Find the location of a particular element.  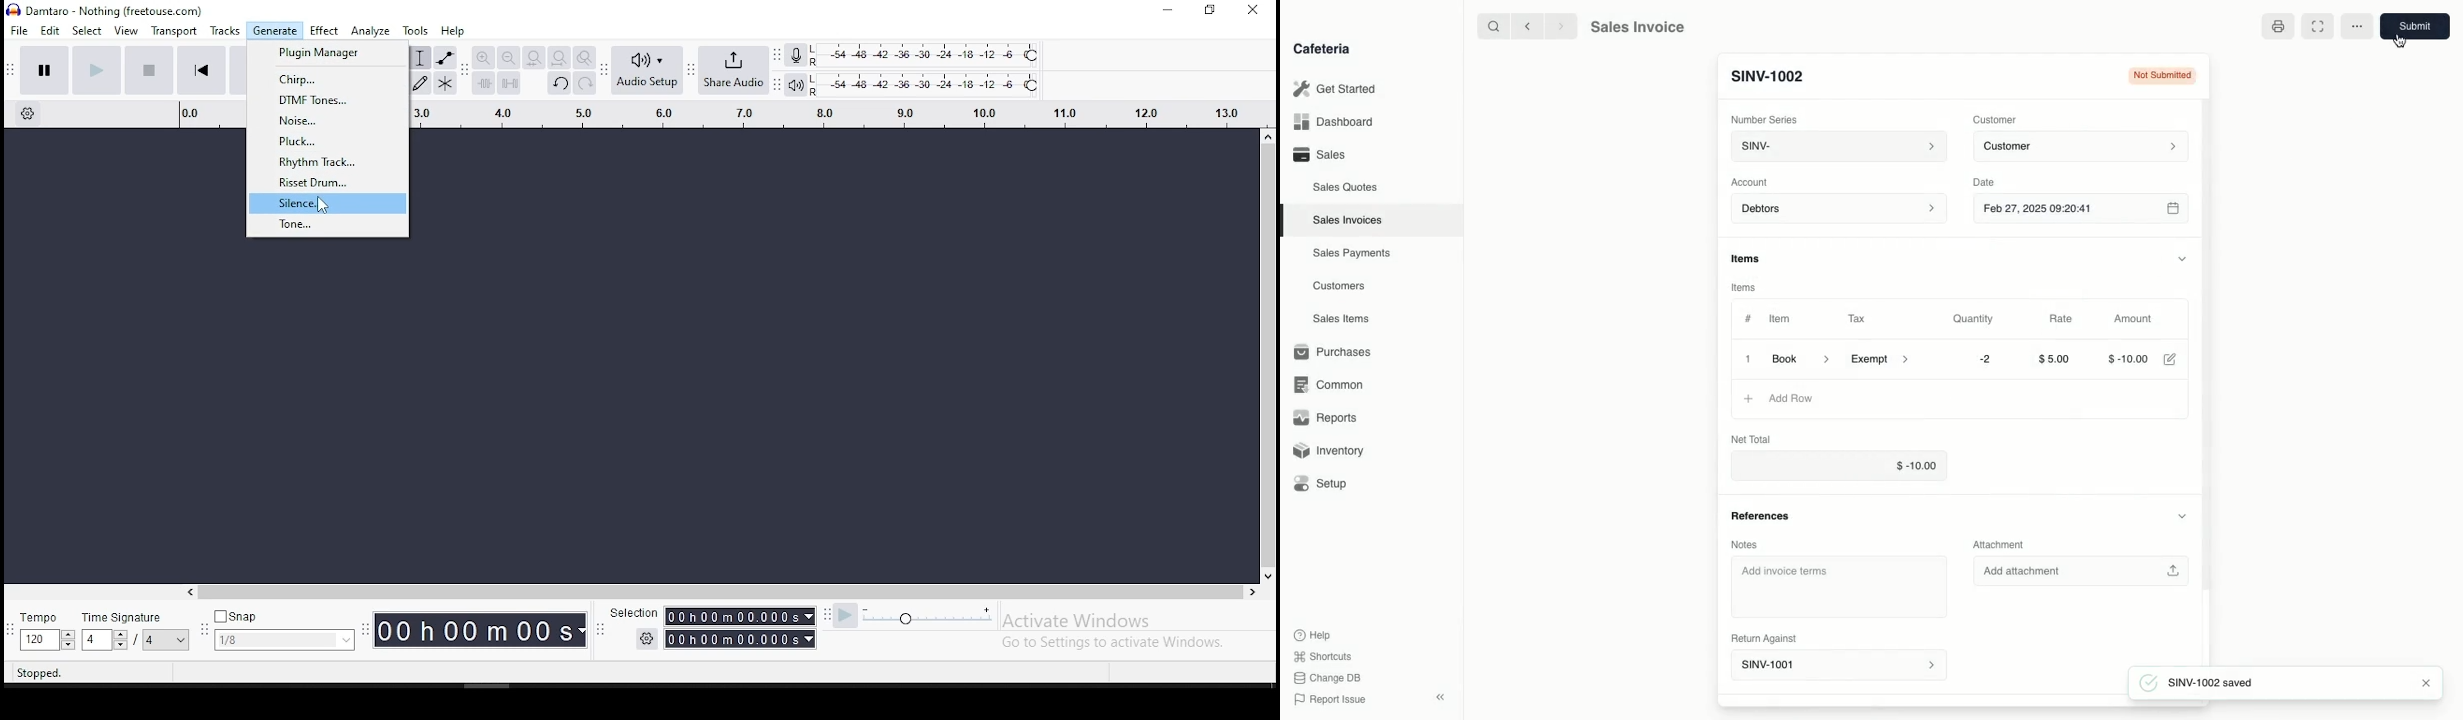

zoom in is located at coordinates (484, 57).